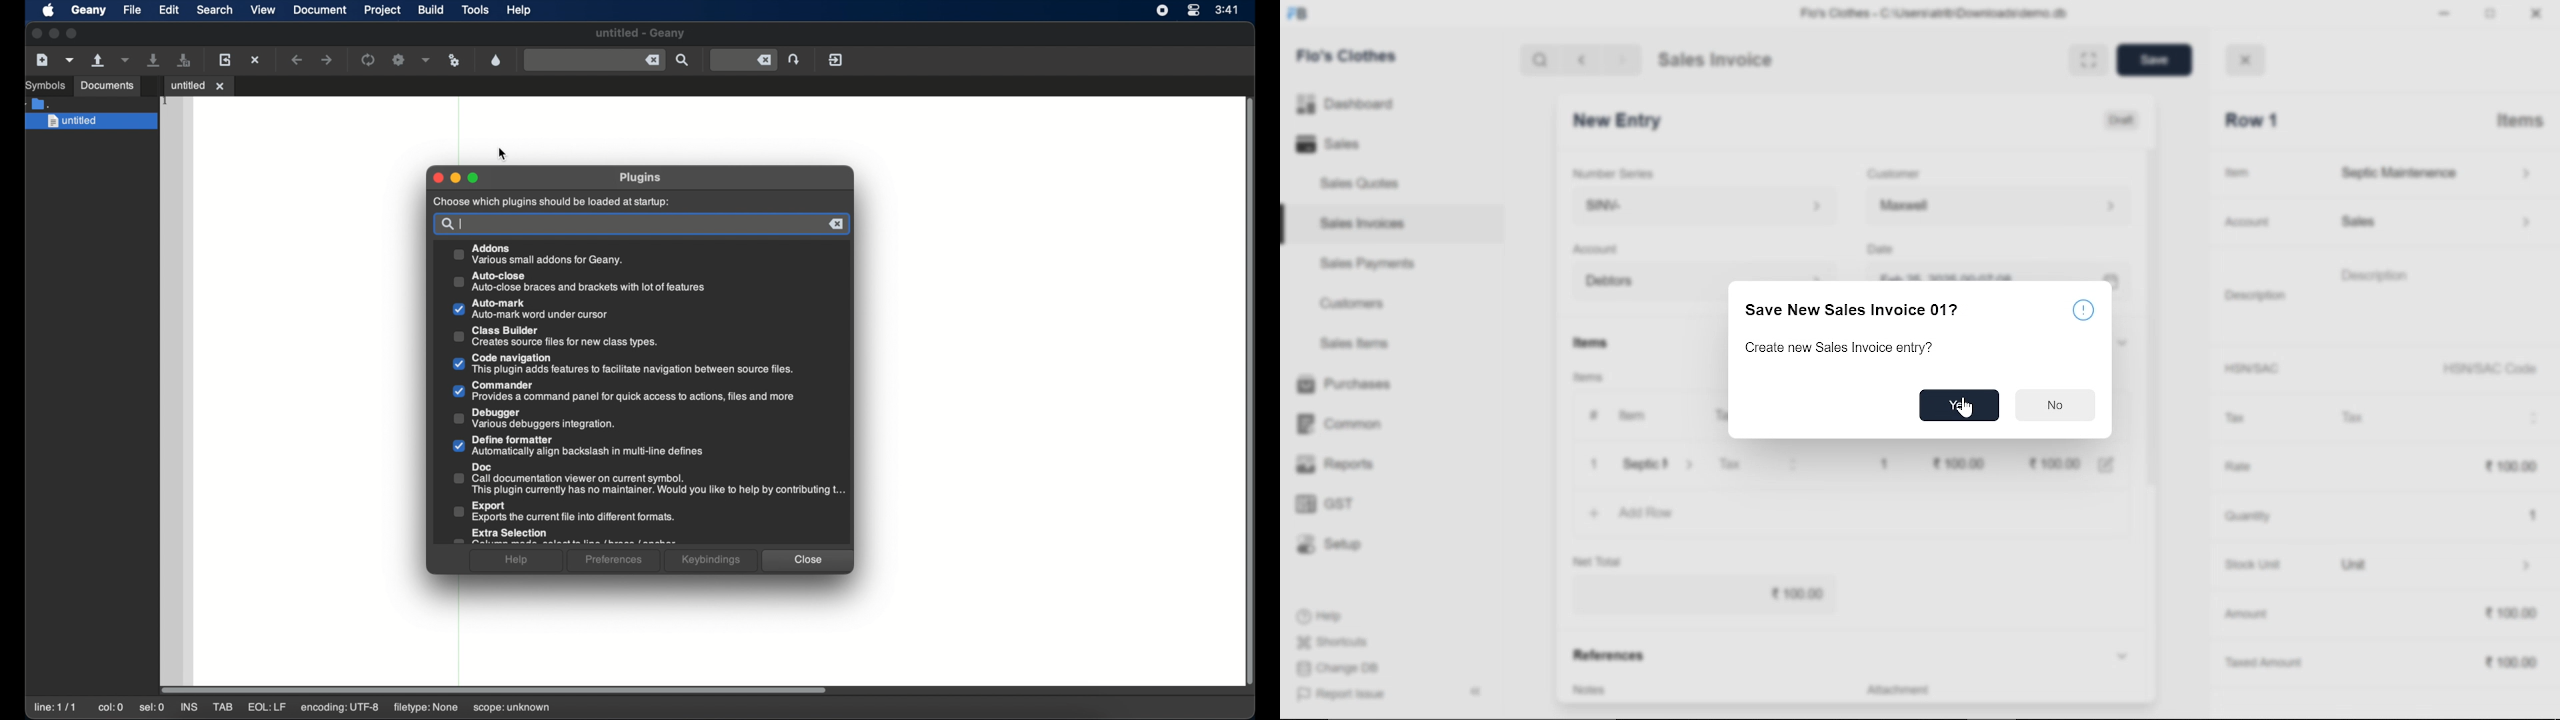 The height and width of the screenshot is (728, 2576). Describe the element at coordinates (496, 61) in the screenshot. I see `open color chooser dialog` at that location.